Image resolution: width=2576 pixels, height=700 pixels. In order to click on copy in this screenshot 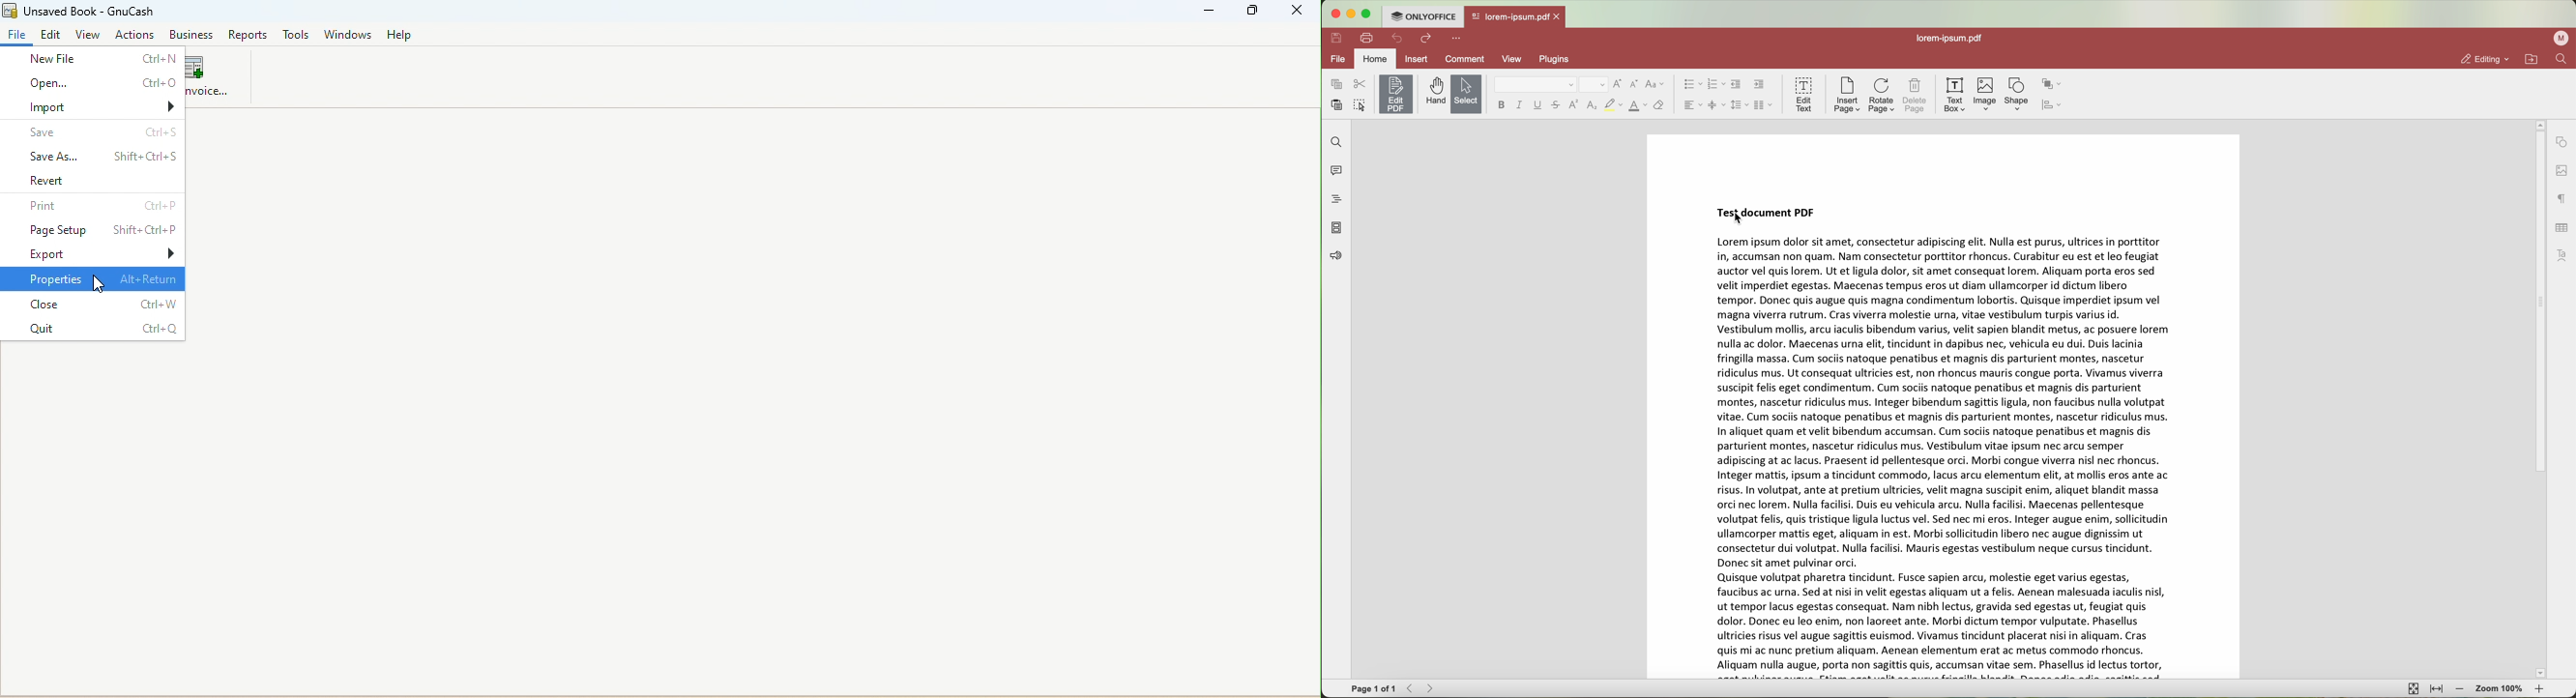, I will do `click(1336, 83)`.